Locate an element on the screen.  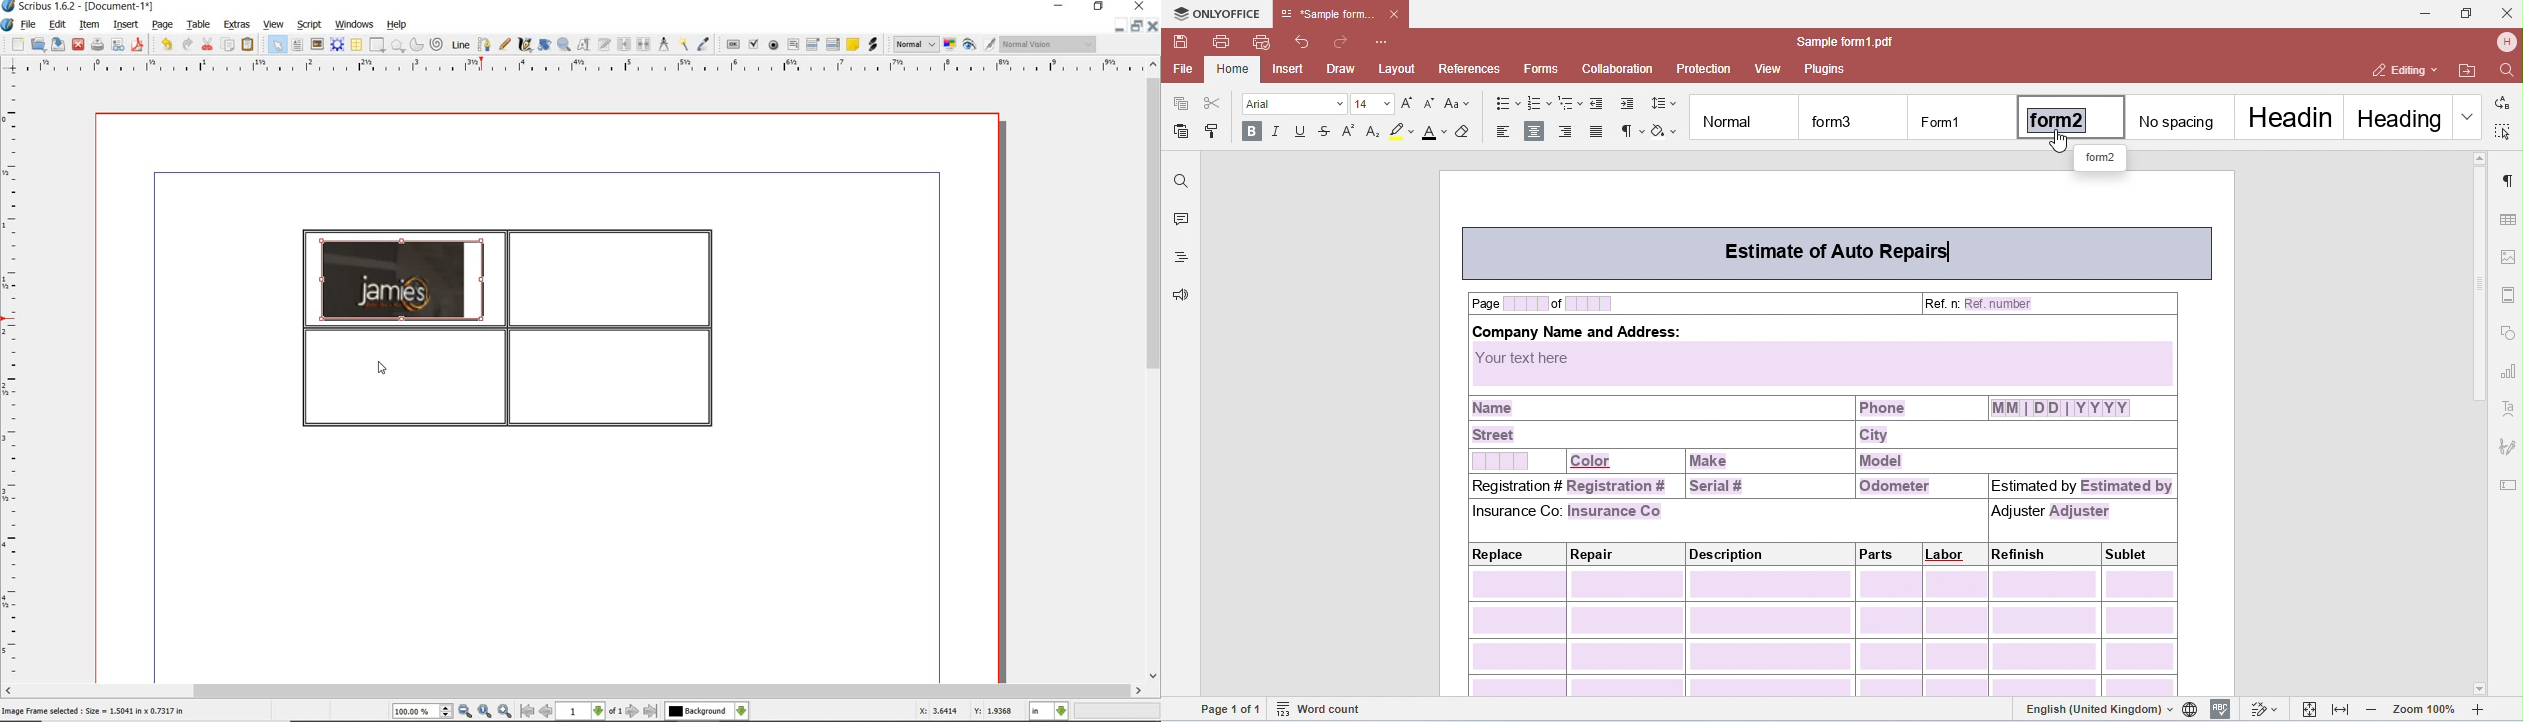
new is located at coordinates (18, 46).